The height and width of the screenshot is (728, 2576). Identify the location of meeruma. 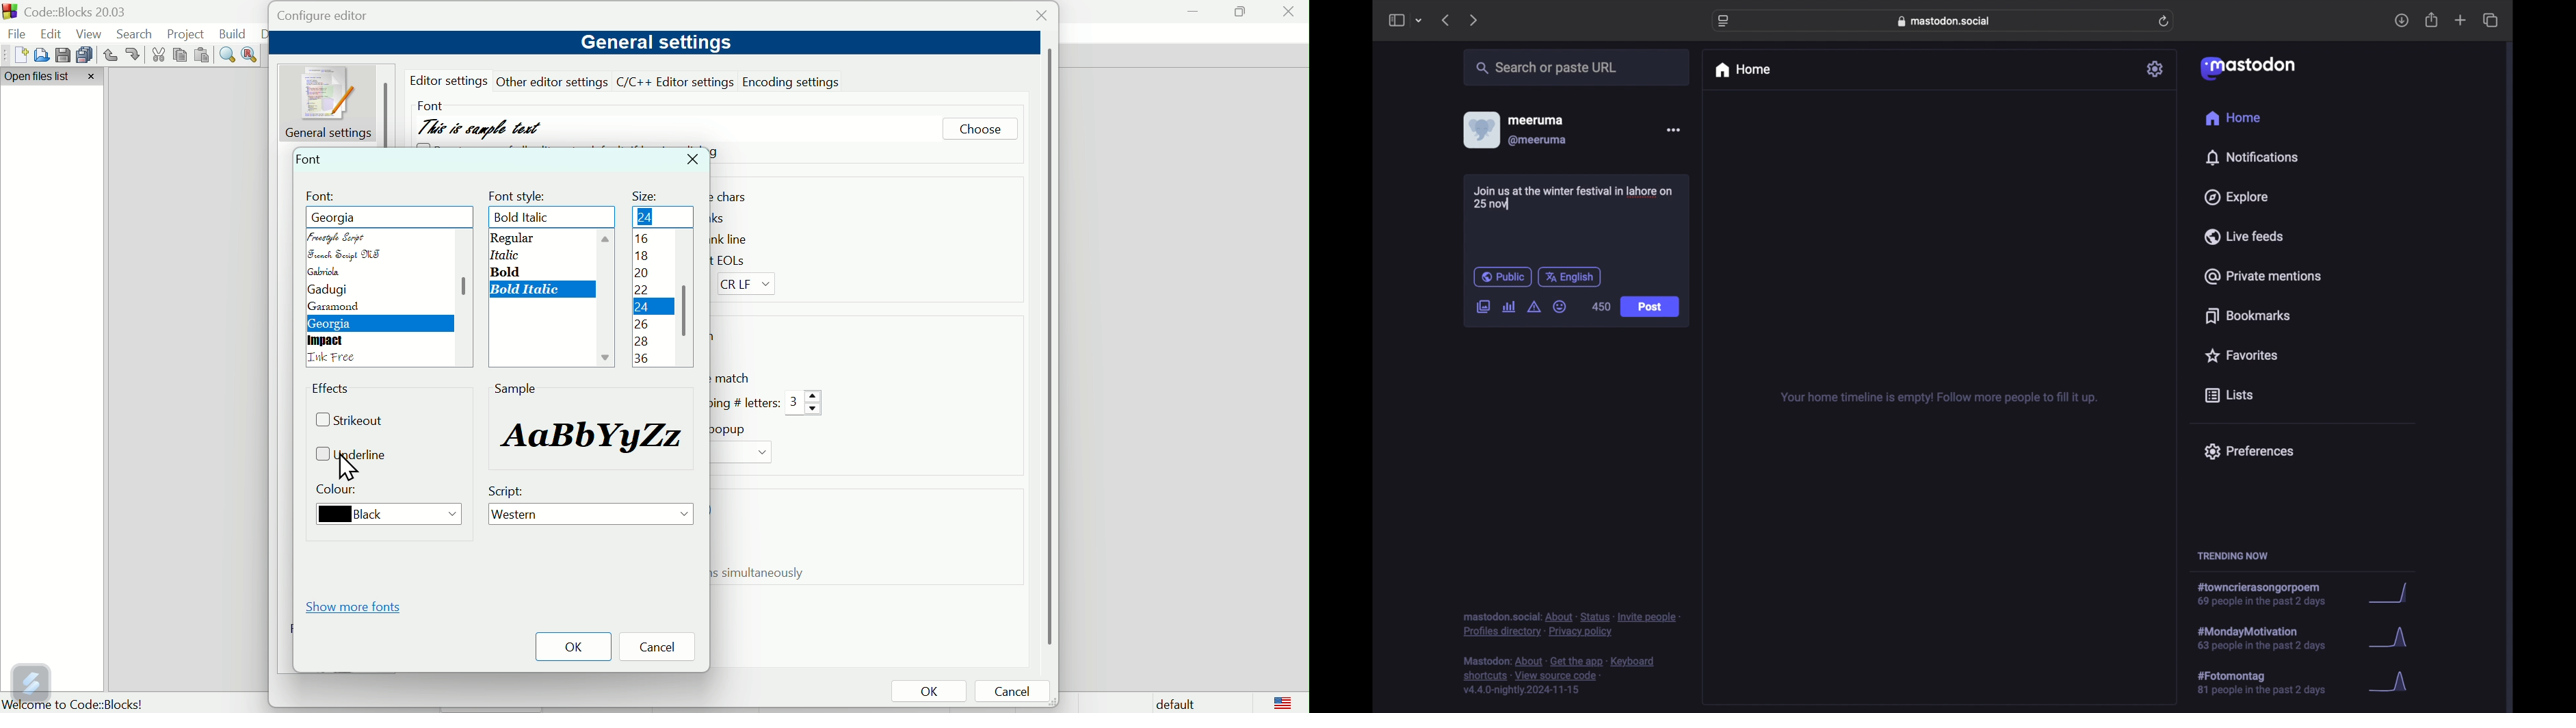
(1536, 119).